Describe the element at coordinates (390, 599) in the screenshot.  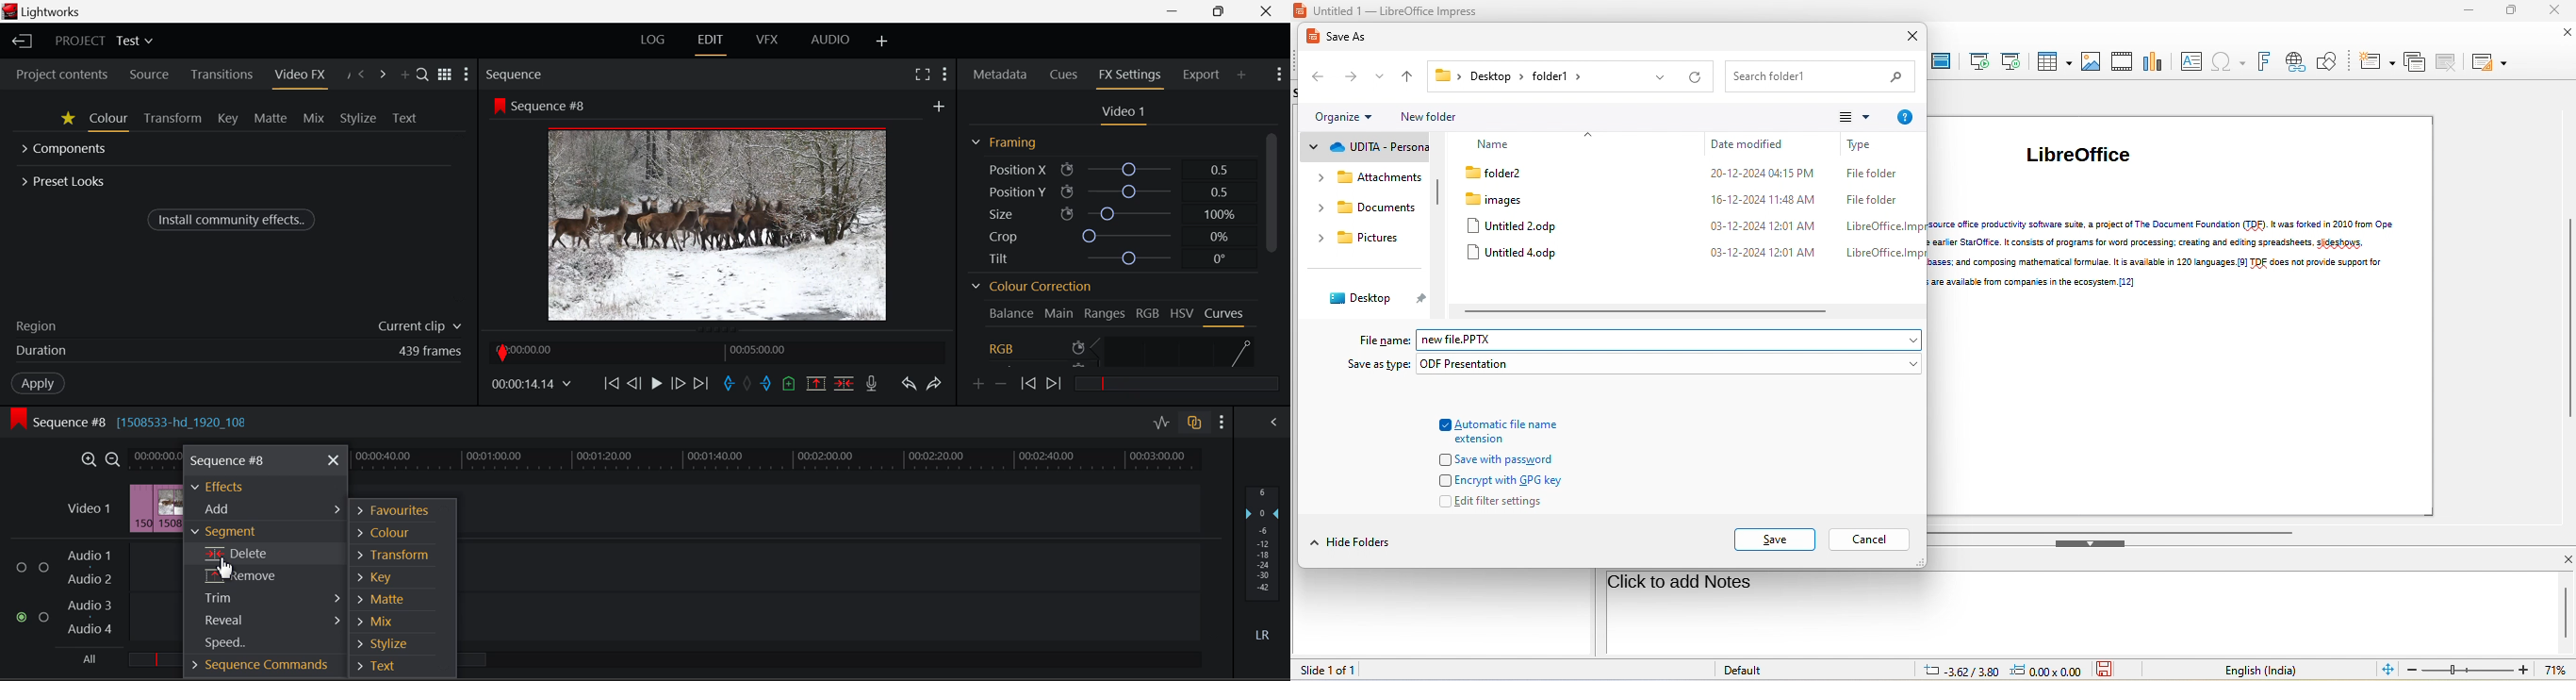
I see `Matte` at that location.